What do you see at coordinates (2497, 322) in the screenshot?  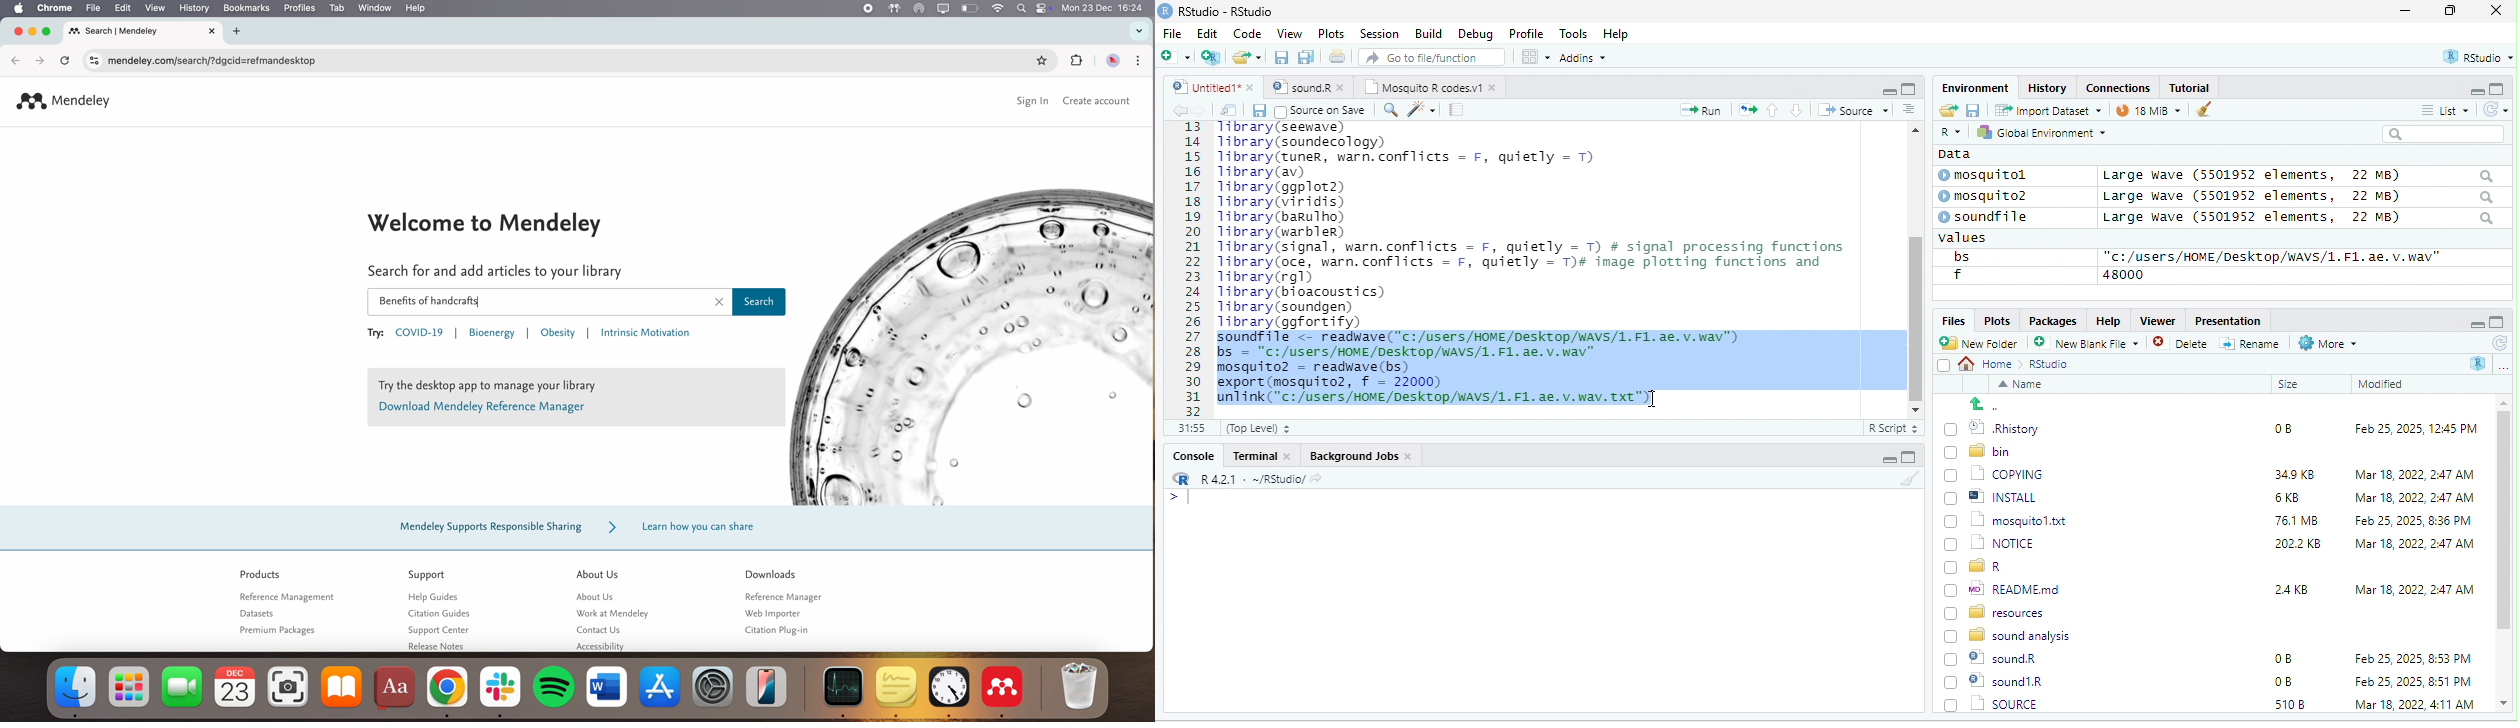 I see `maximize` at bounding box center [2497, 322].